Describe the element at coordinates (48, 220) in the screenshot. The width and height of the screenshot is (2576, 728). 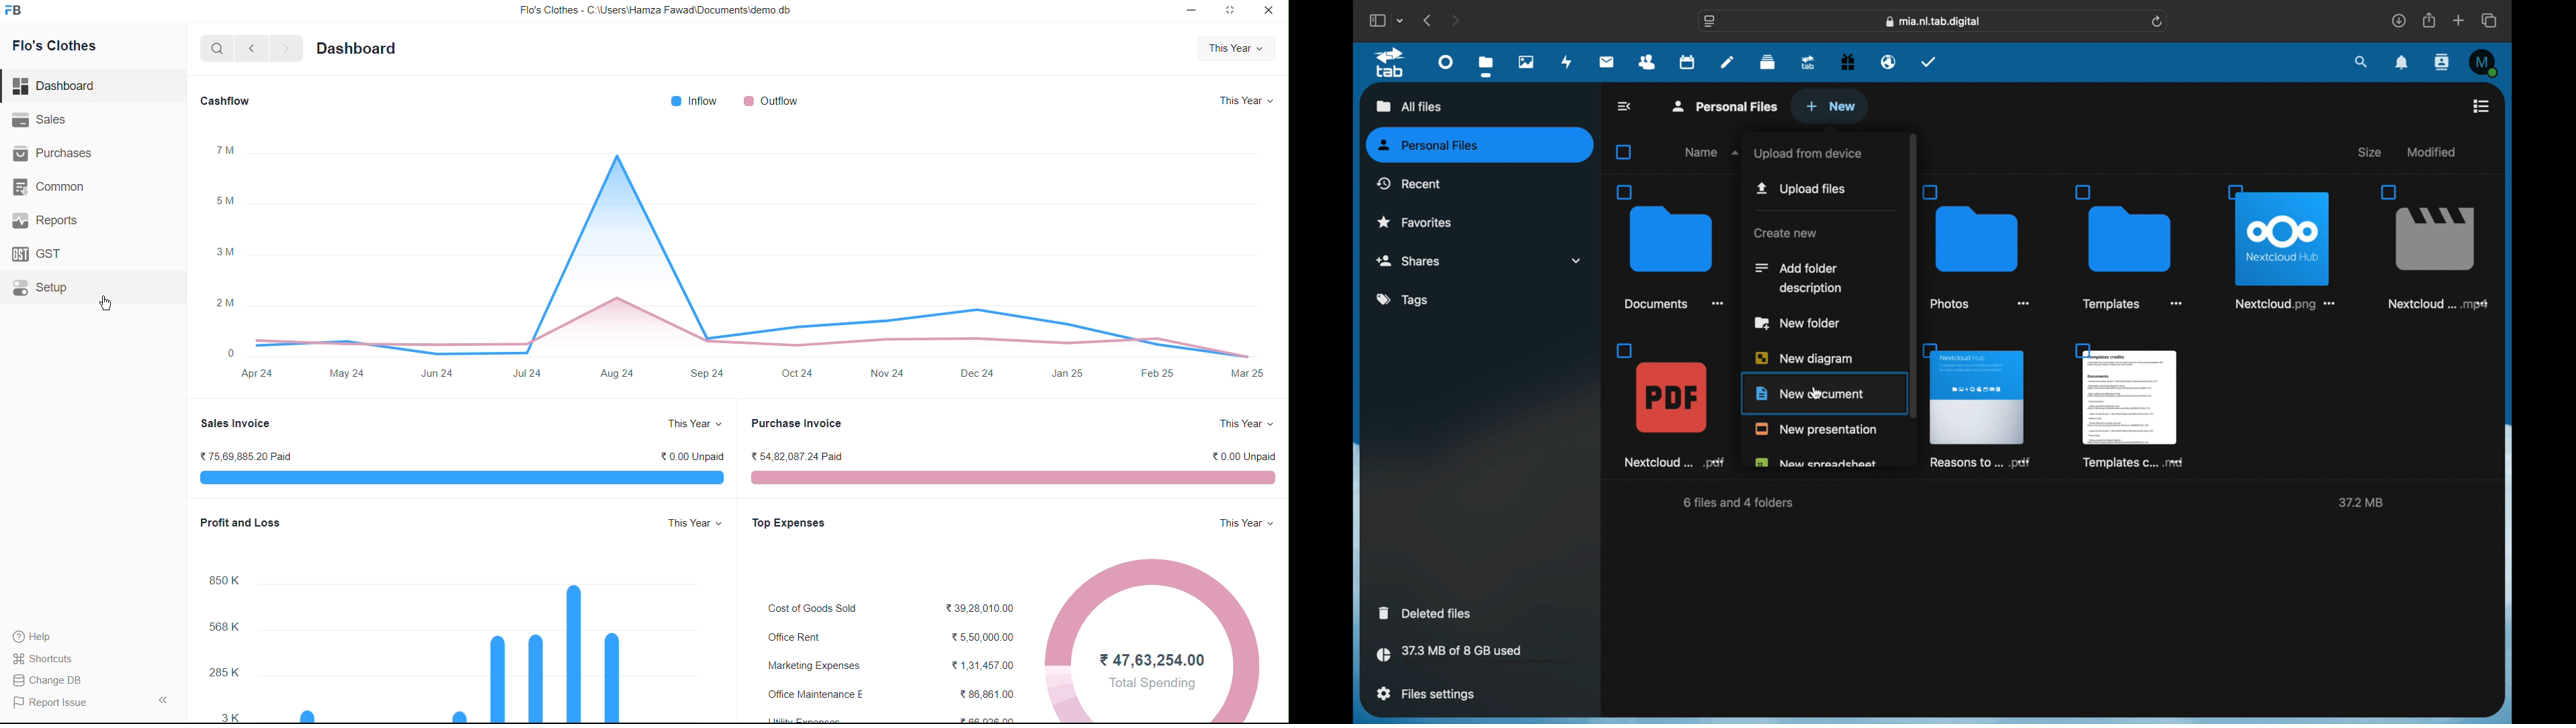
I see `' Reports` at that location.